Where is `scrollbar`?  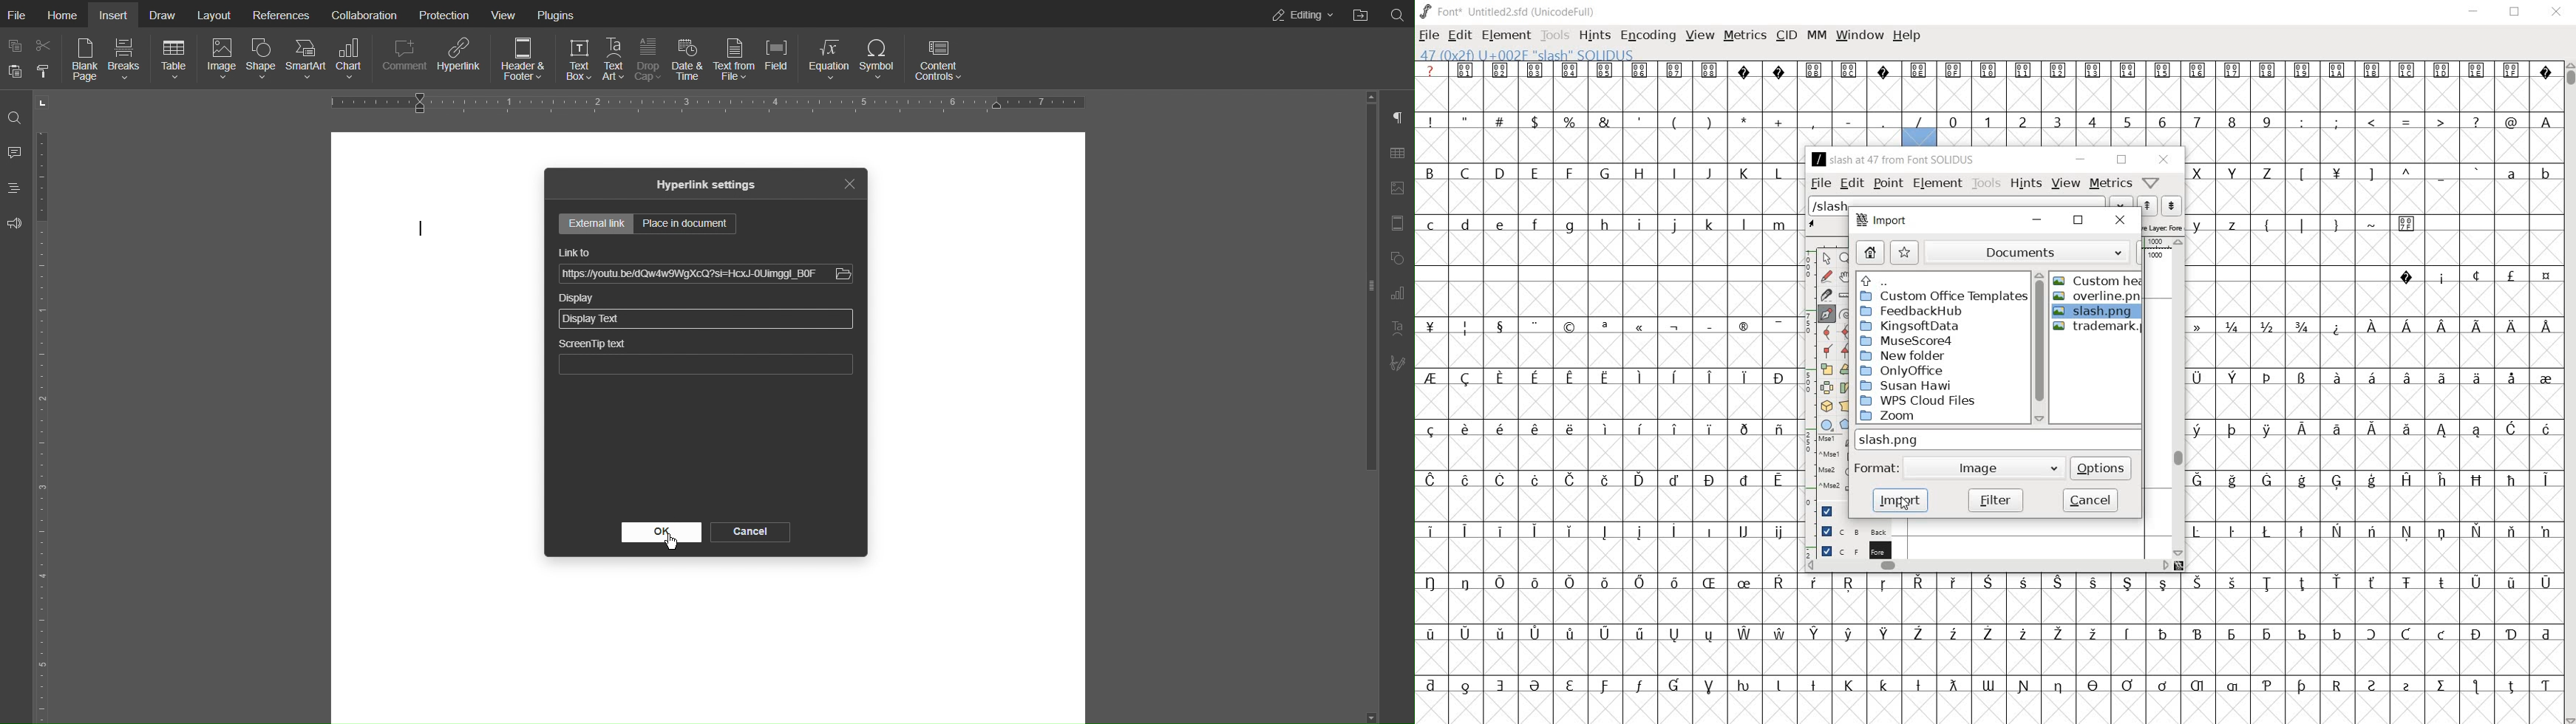 scrollbar is located at coordinates (1987, 567).